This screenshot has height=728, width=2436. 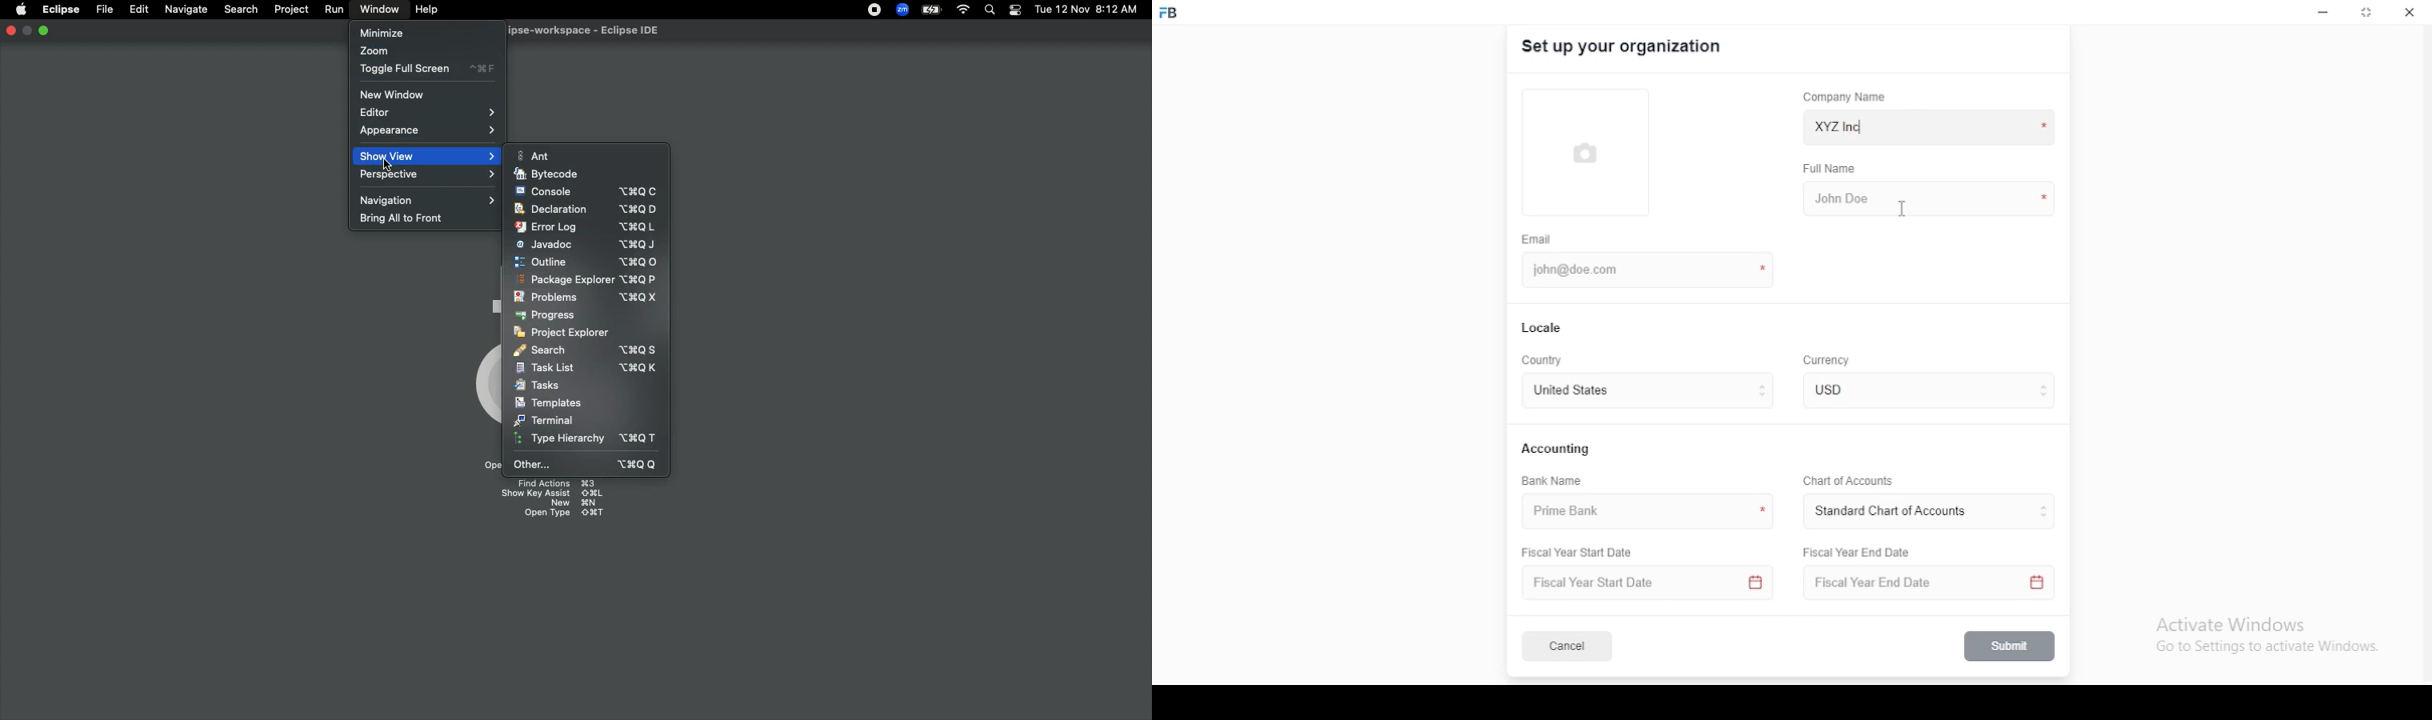 I want to click on minimize, so click(x=2323, y=13).